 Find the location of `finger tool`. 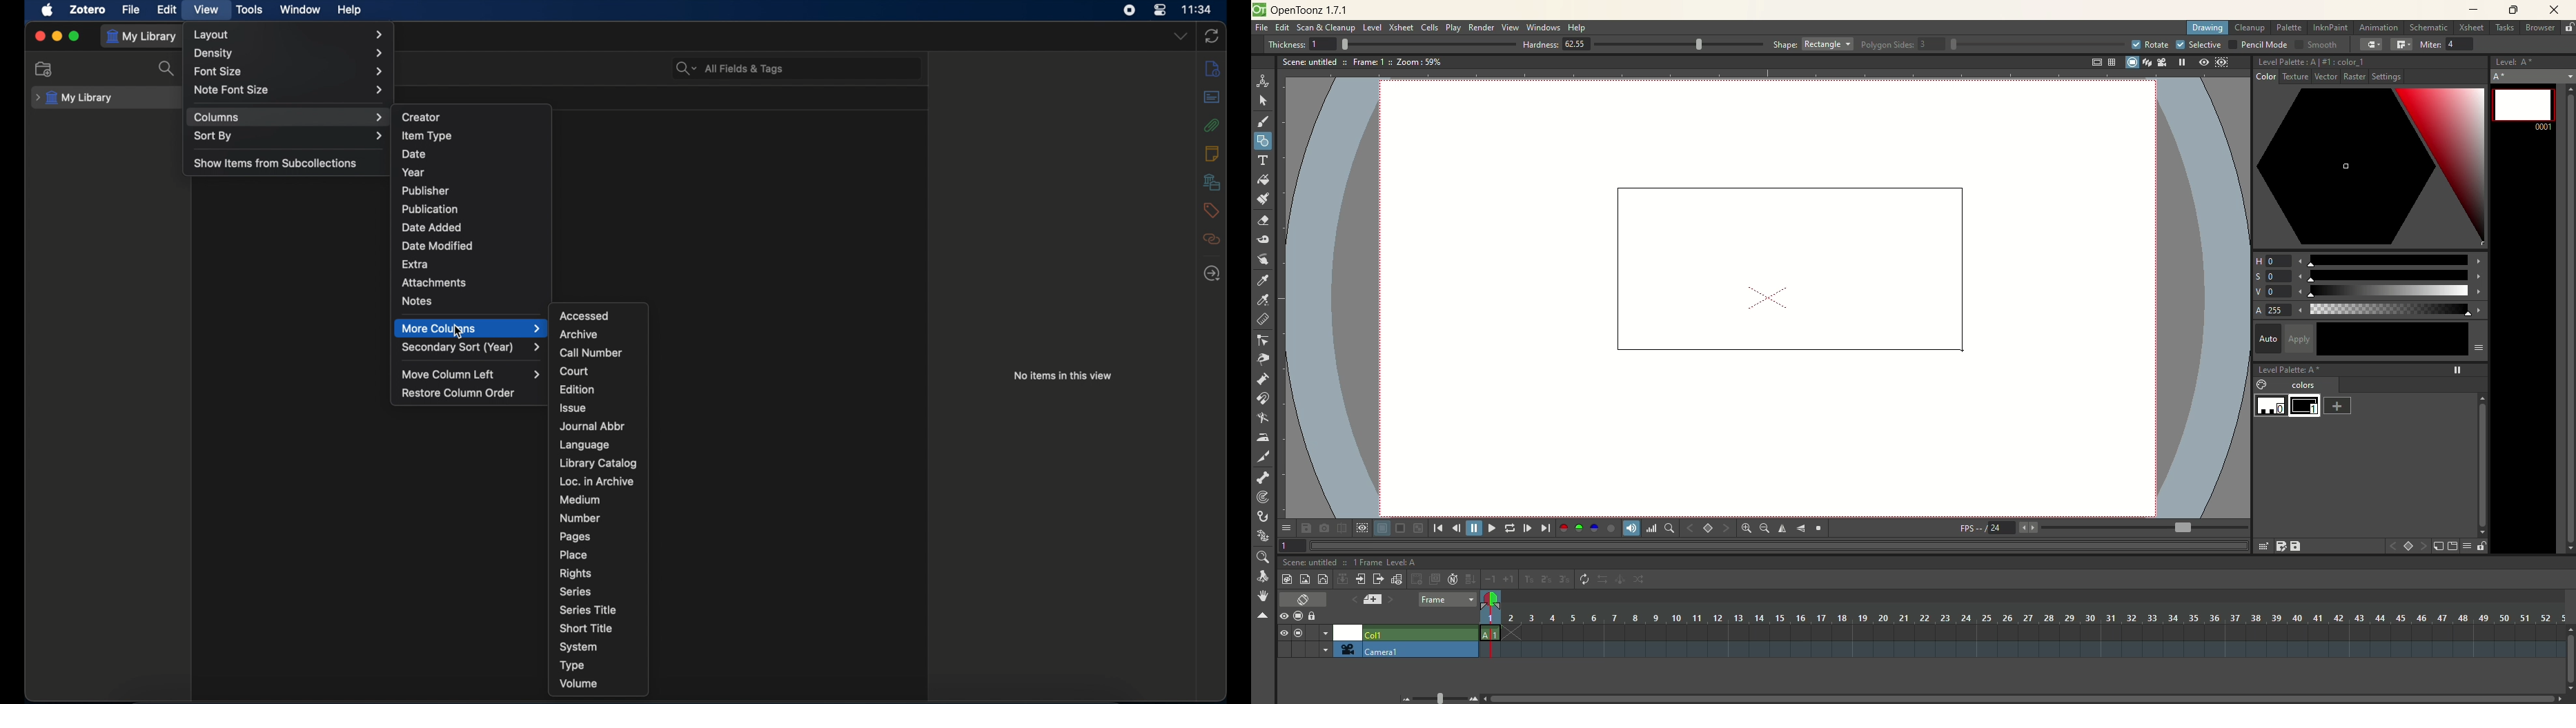

finger tool is located at coordinates (1263, 258).